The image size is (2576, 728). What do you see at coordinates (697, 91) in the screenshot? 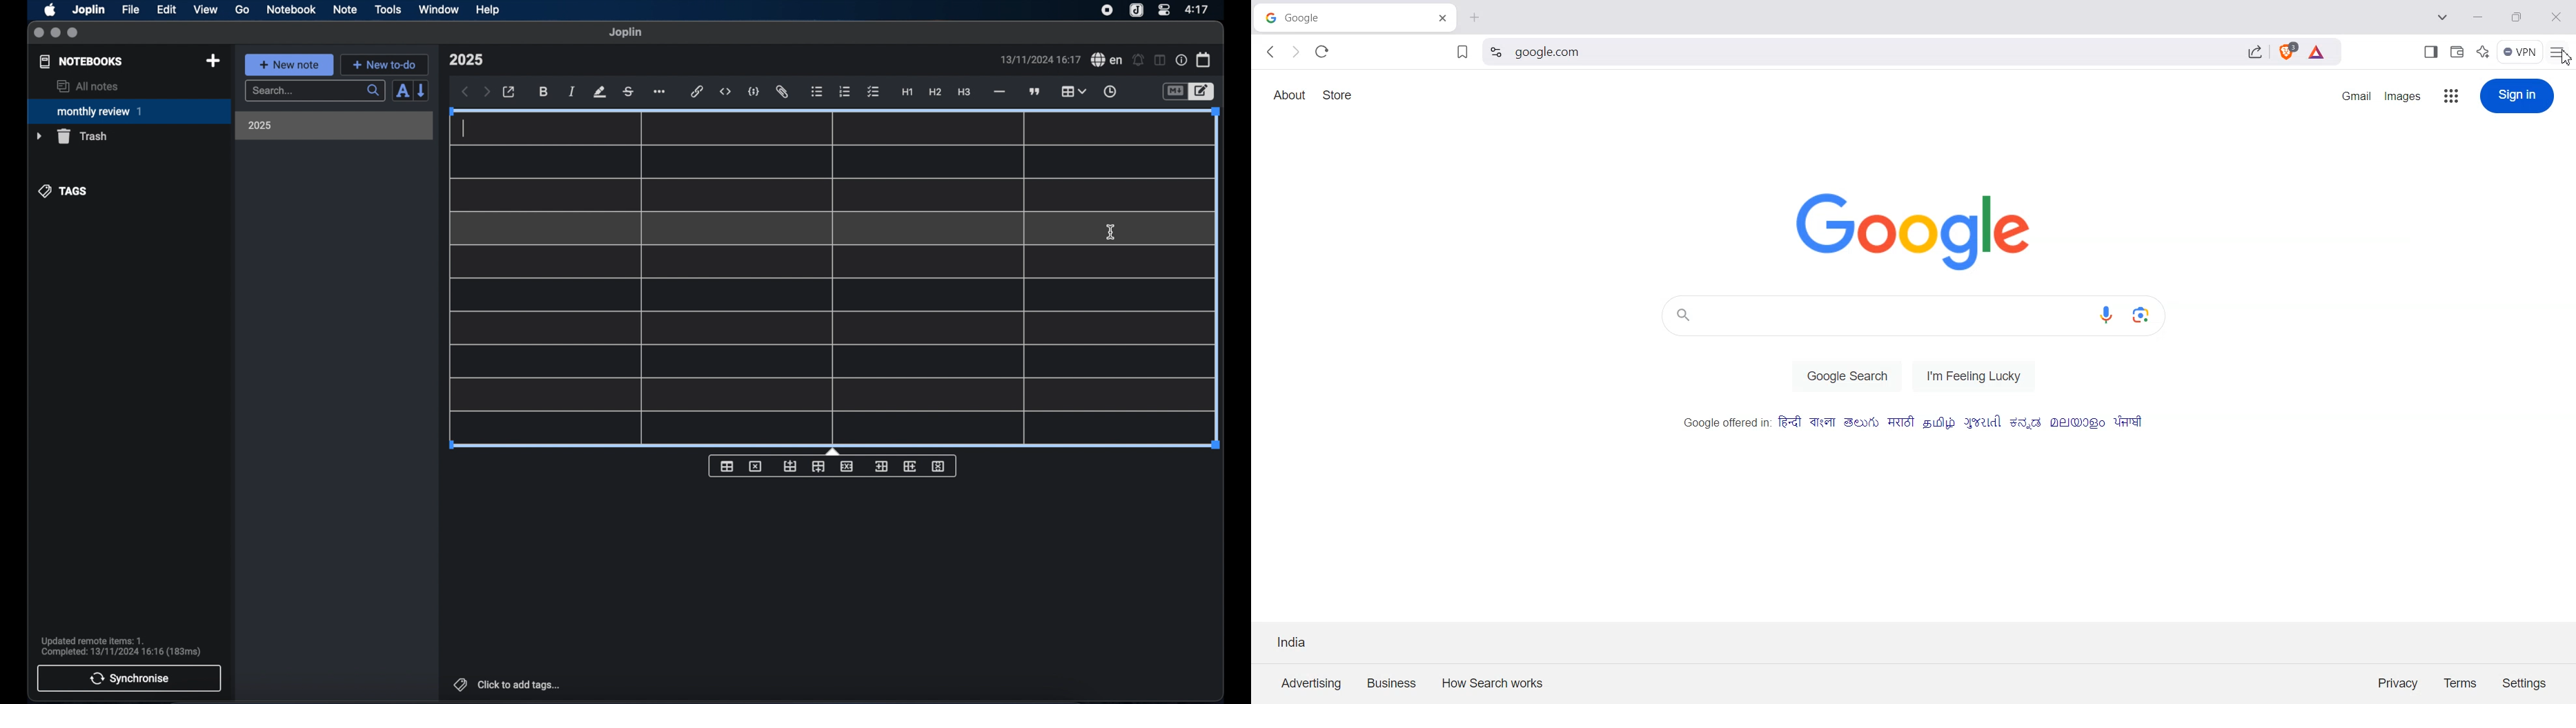
I see `hyperlink` at bounding box center [697, 91].